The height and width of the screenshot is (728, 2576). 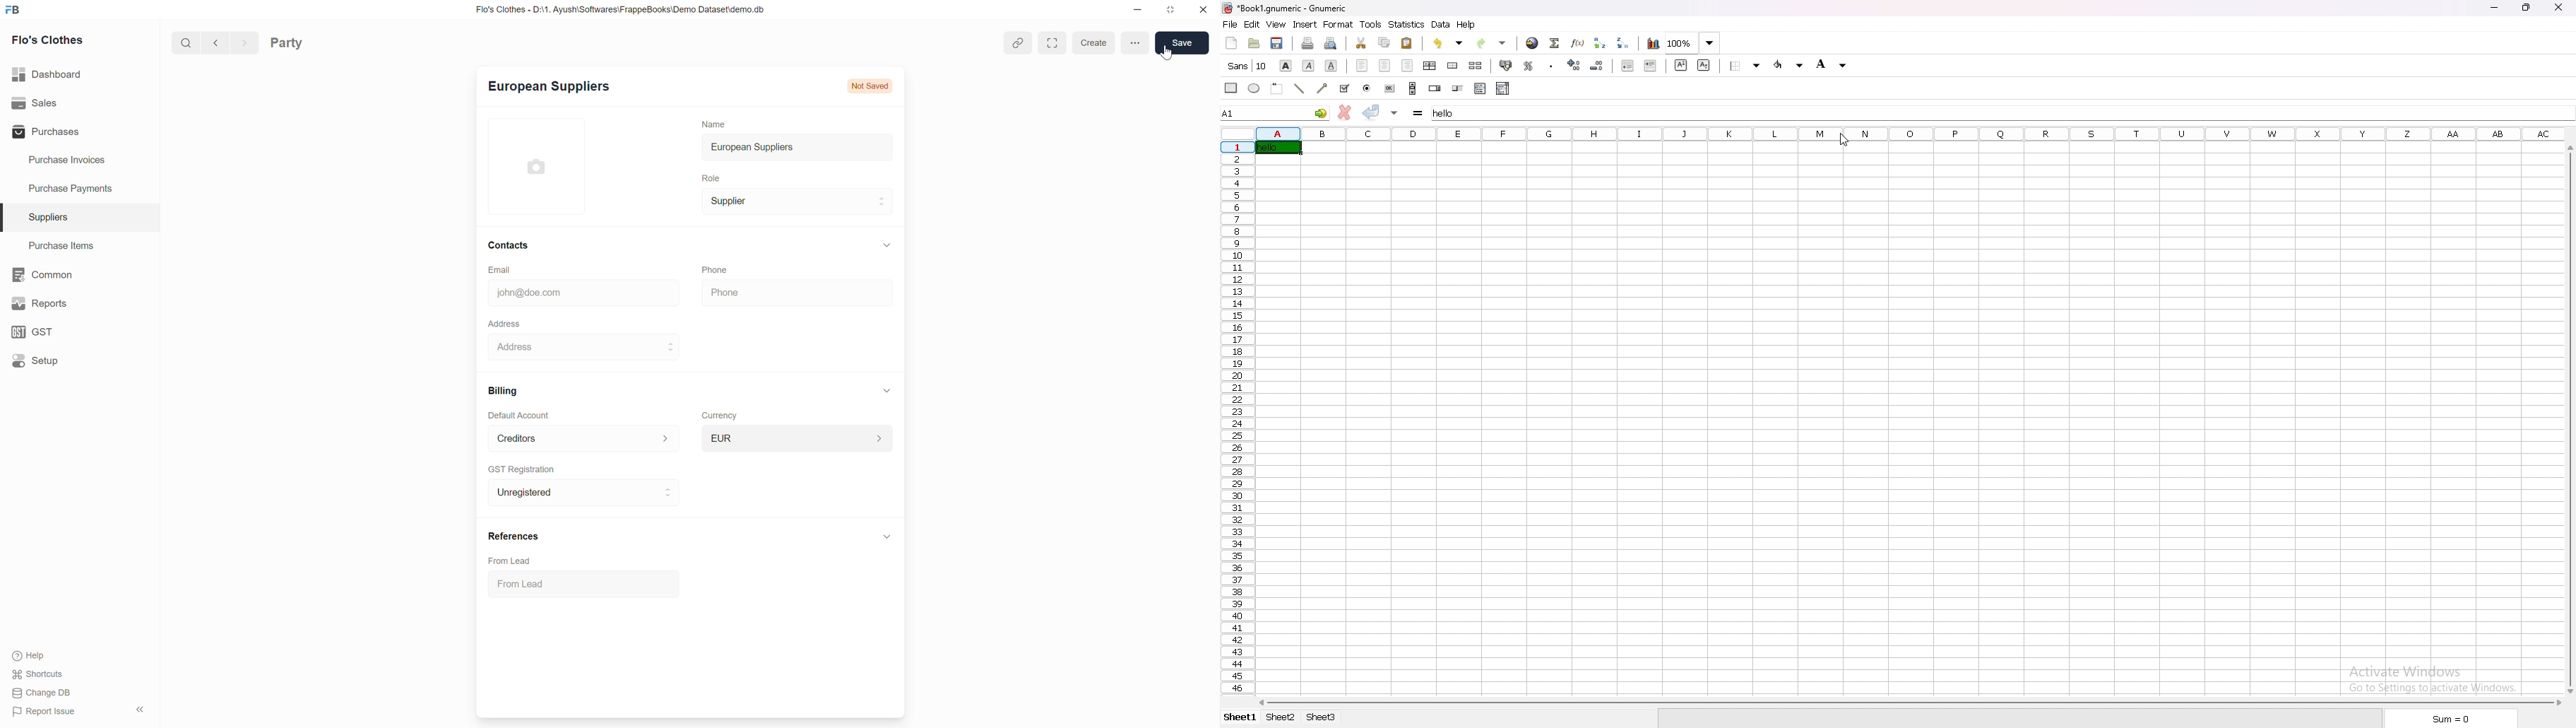 I want to click on Address, so click(x=501, y=322).